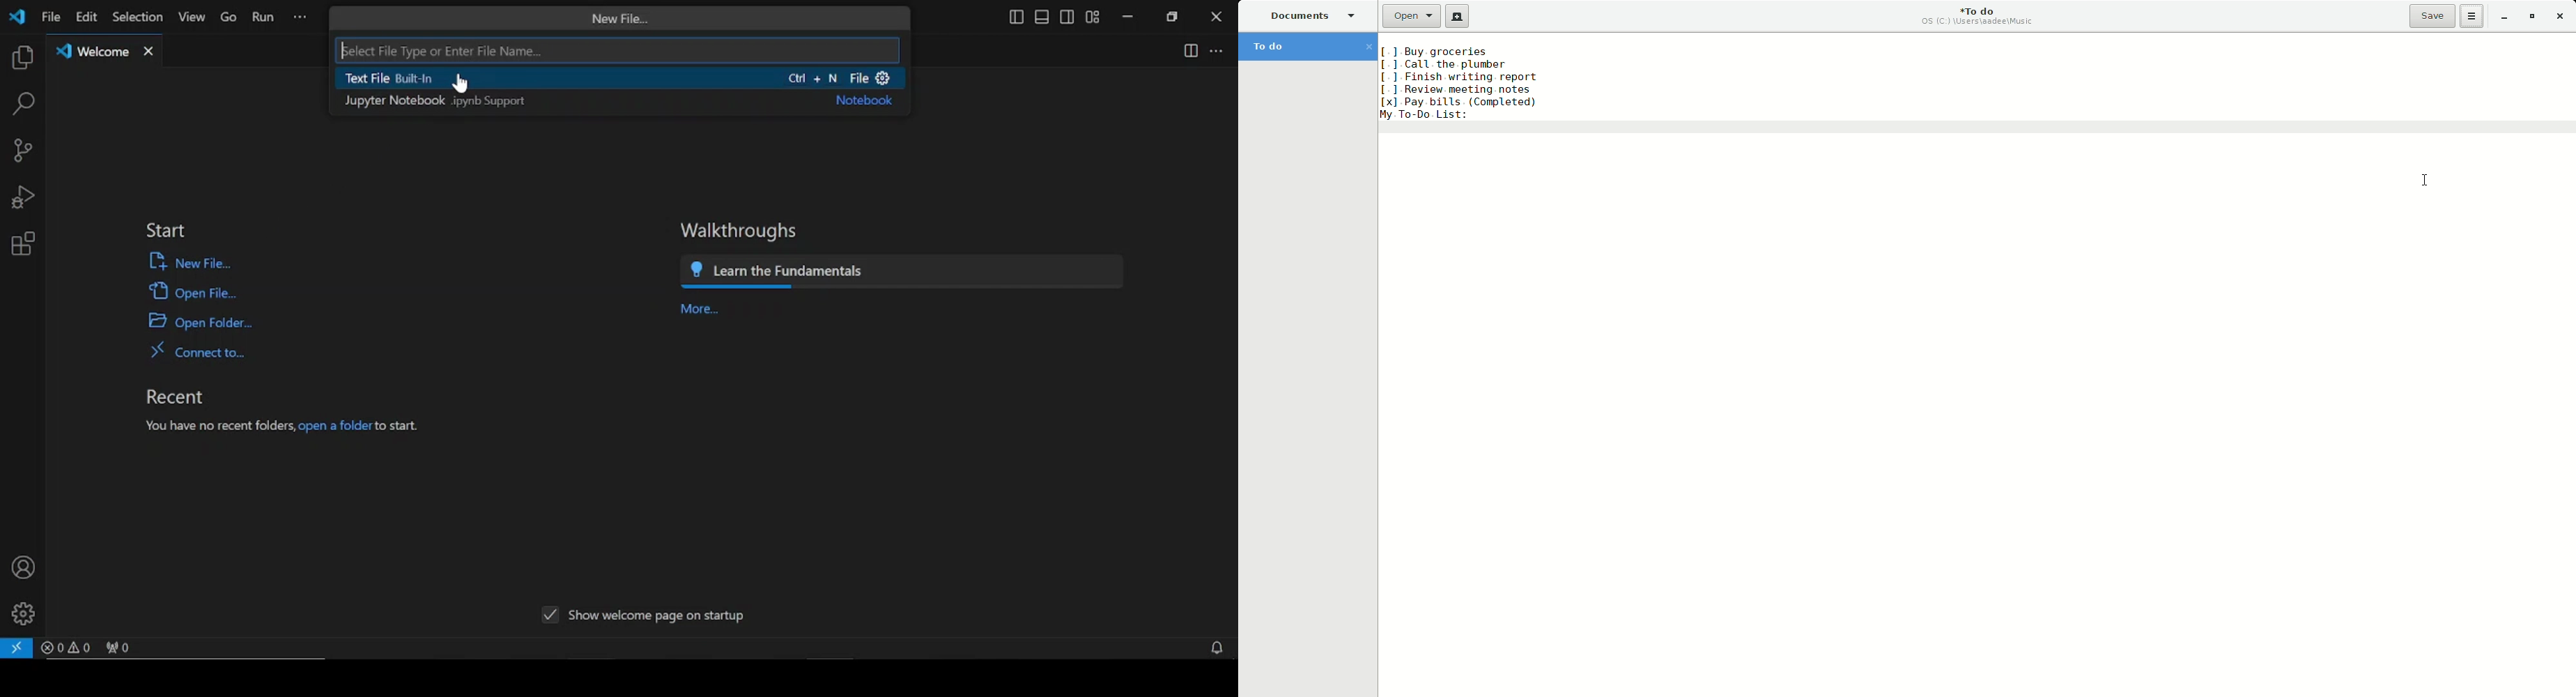 This screenshot has width=2576, height=700. What do you see at coordinates (1094, 17) in the screenshot?
I see `customize layout` at bounding box center [1094, 17].